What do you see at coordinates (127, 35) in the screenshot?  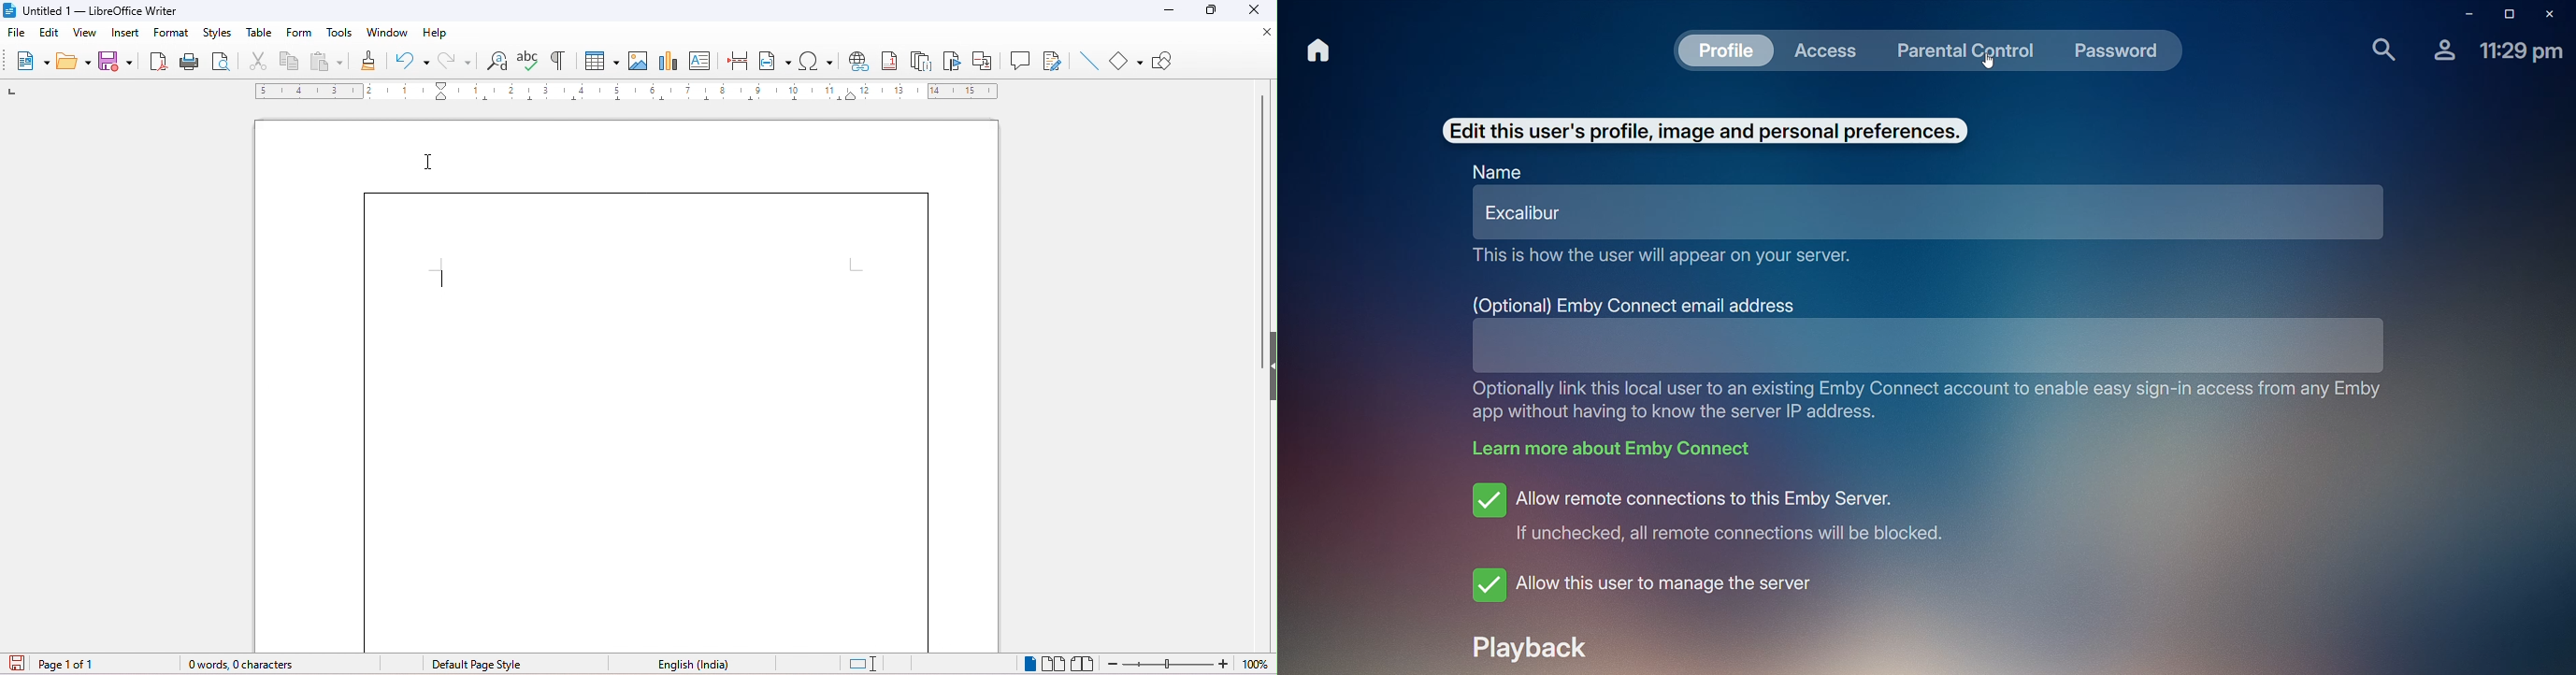 I see `insert` at bounding box center [127, 35].